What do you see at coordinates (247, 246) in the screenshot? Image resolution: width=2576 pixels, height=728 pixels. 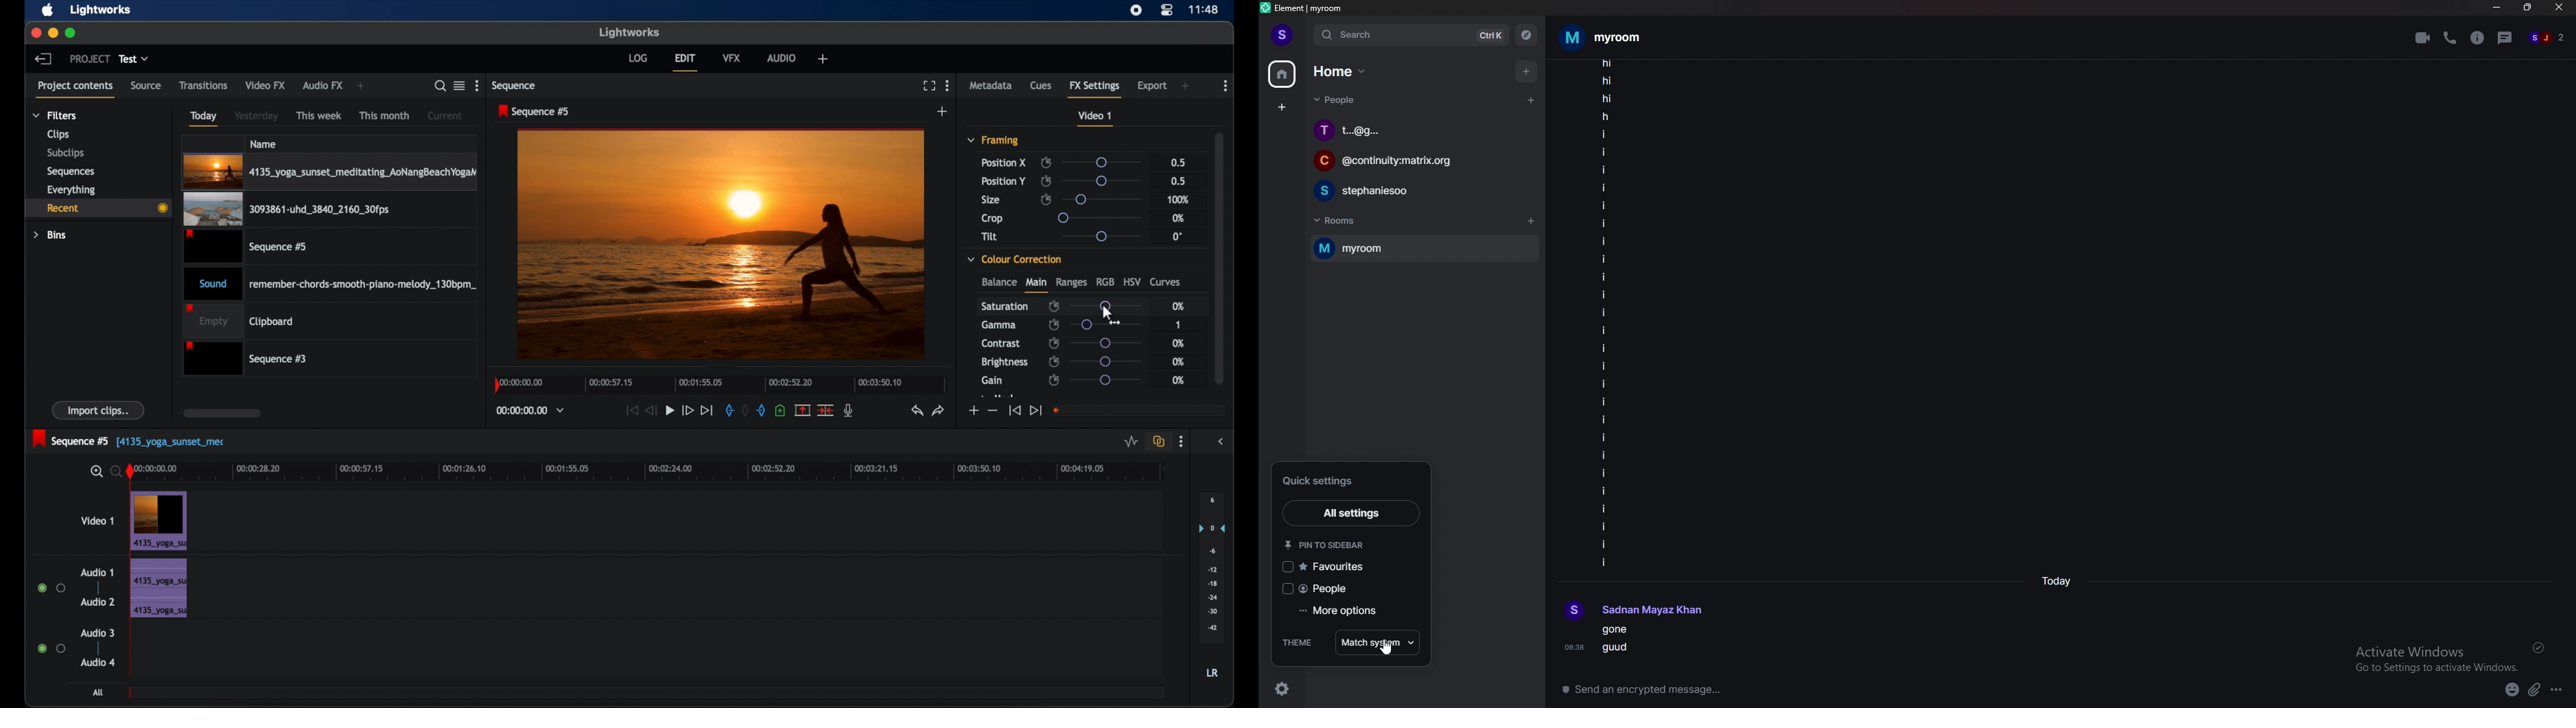 I see `video clip` at bounding box center [247, 246].